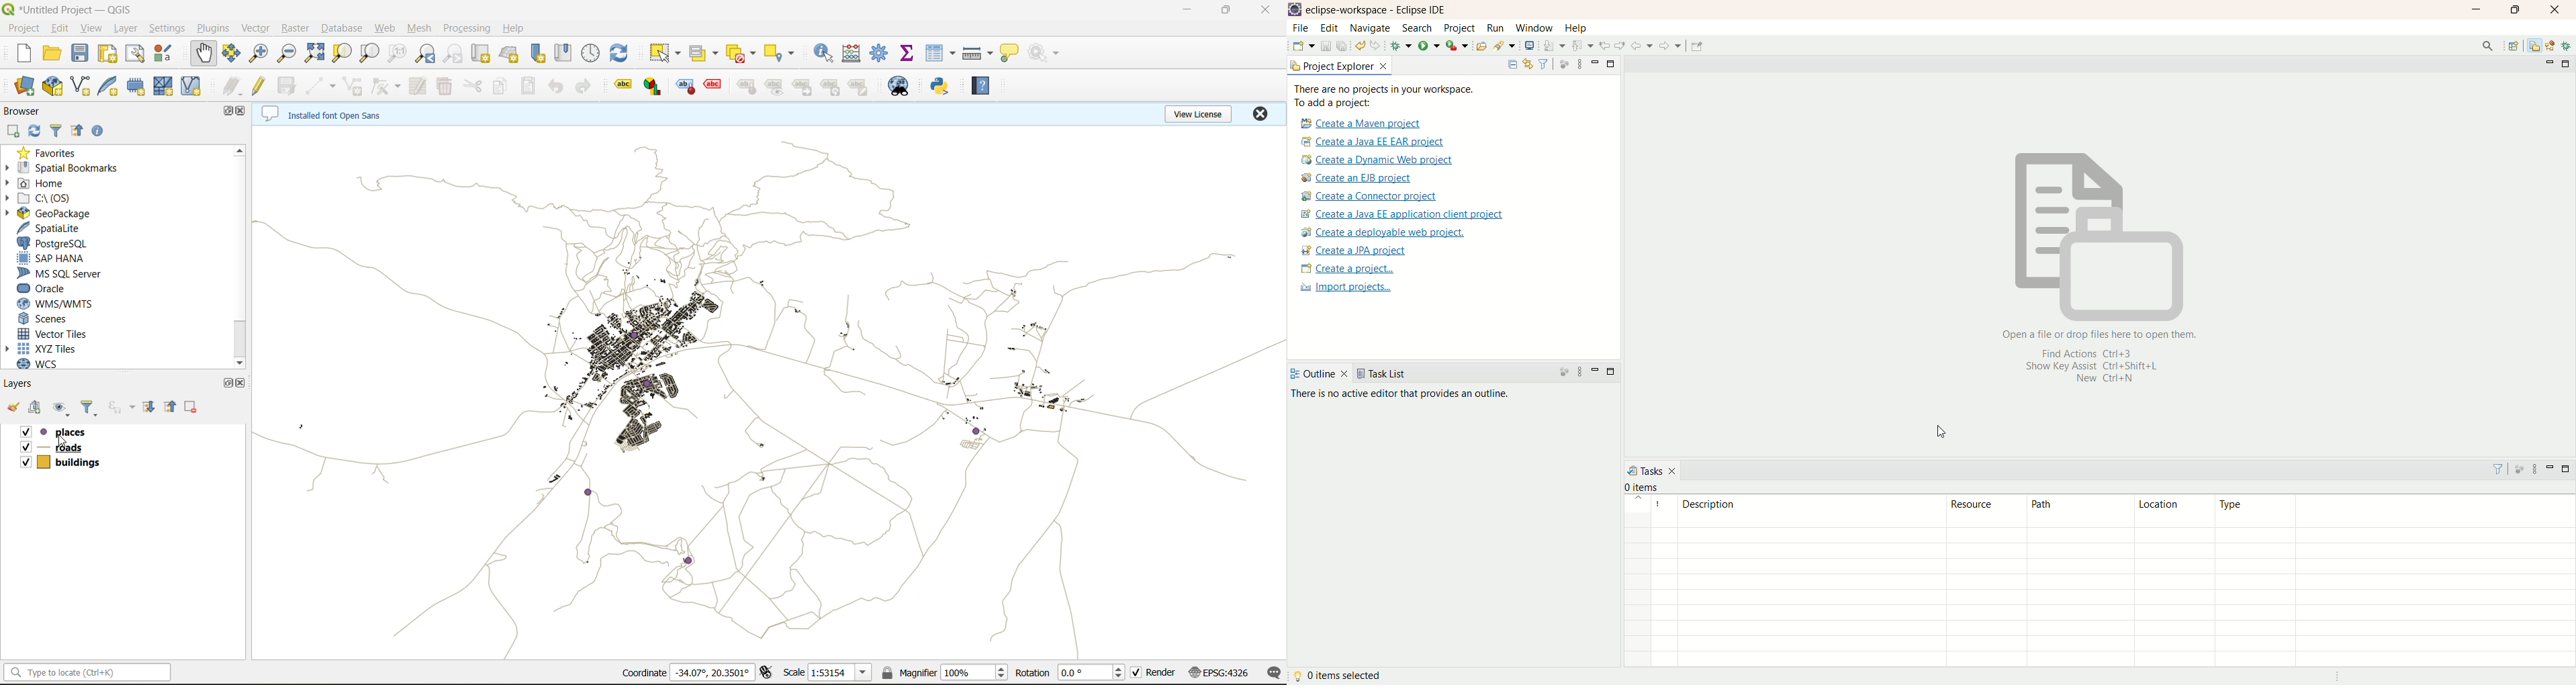 Image resolution: width=2576 pixels, height=700 pixels. I want to click on show spatial bookmark, so click(566, 54).